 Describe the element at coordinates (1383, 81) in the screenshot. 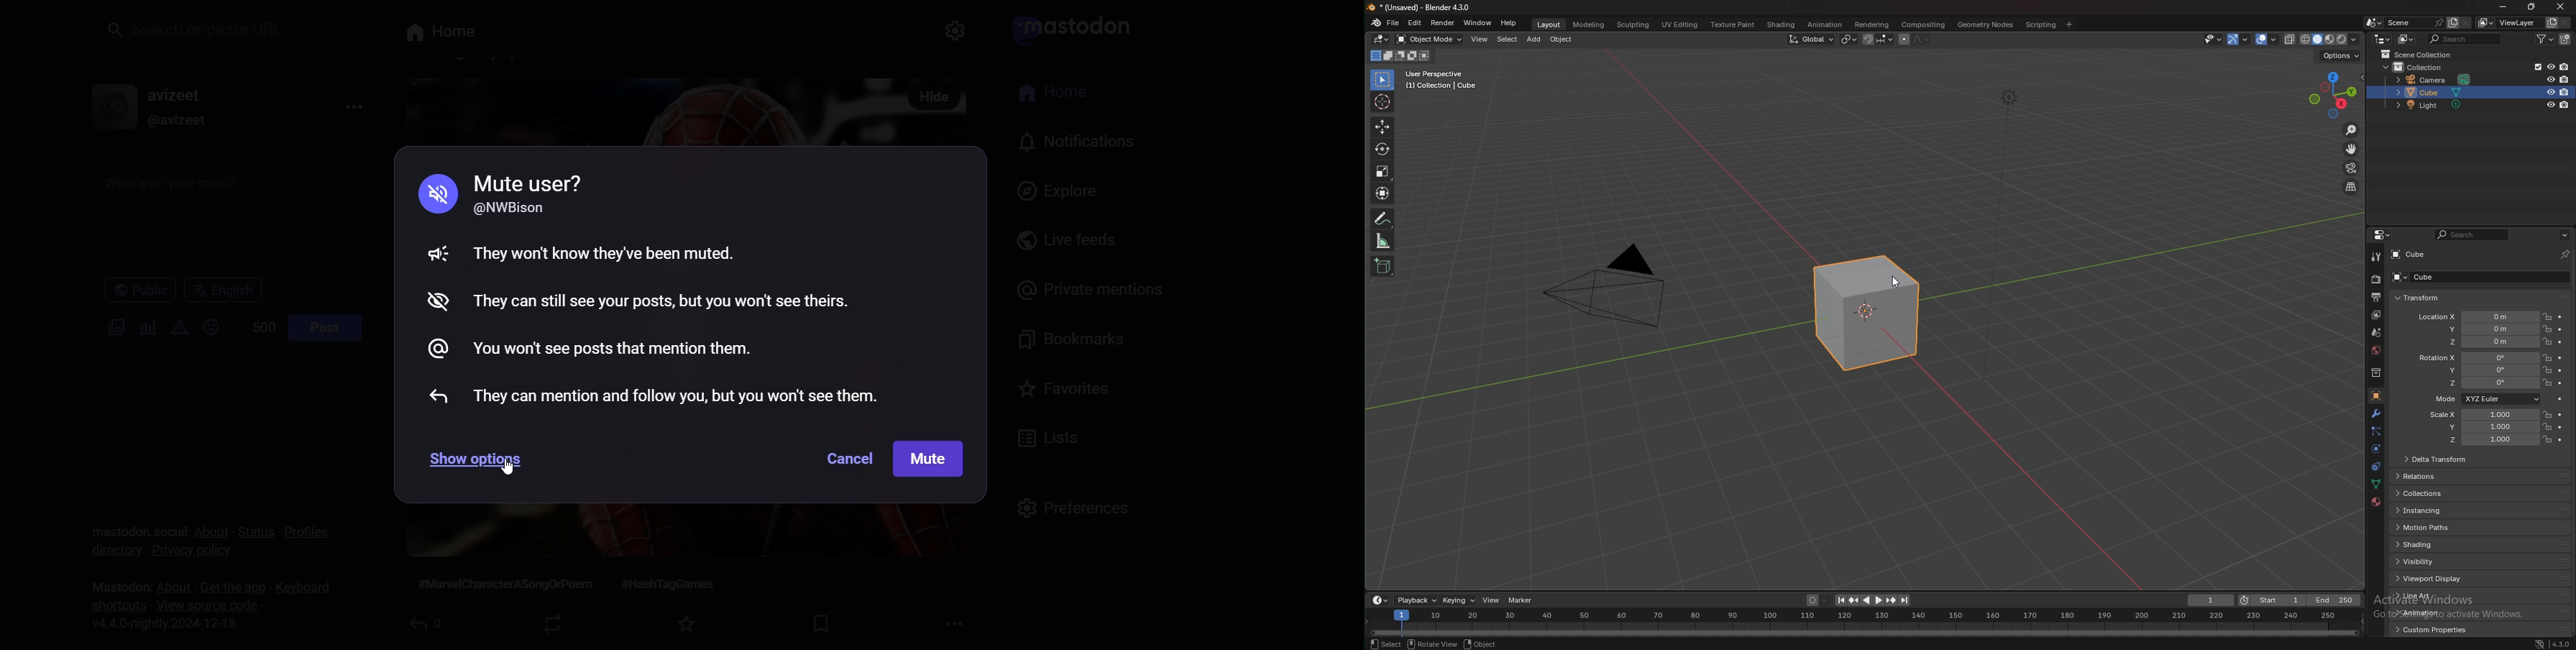

I see `select` at that location.